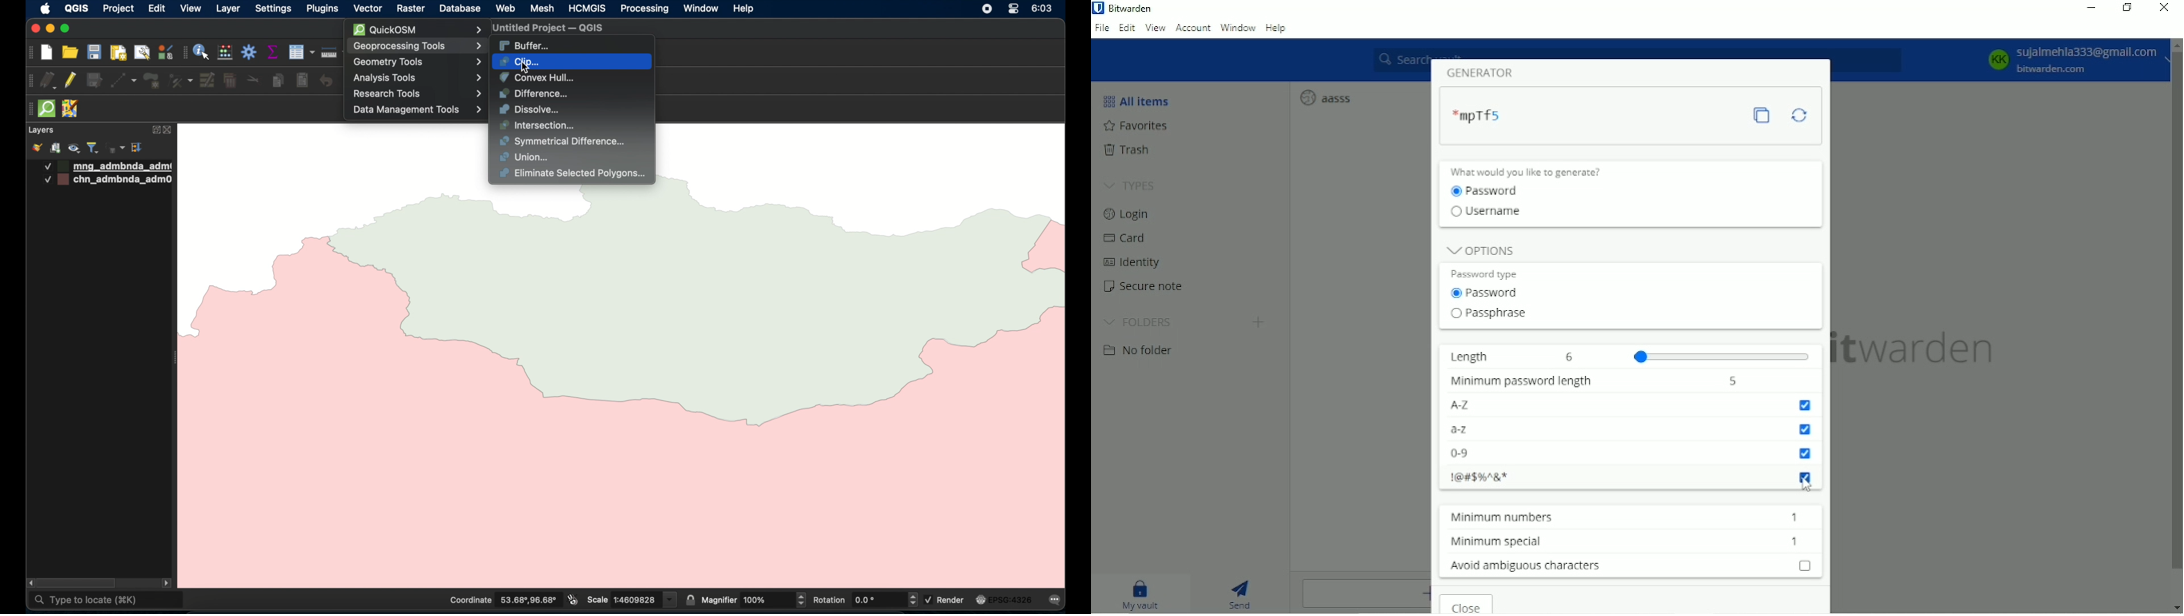 This screenshot has width=2184, height=616. Describe the element at coordinates (1478, 479) in the screenshot. I see `Special characters` at that location.